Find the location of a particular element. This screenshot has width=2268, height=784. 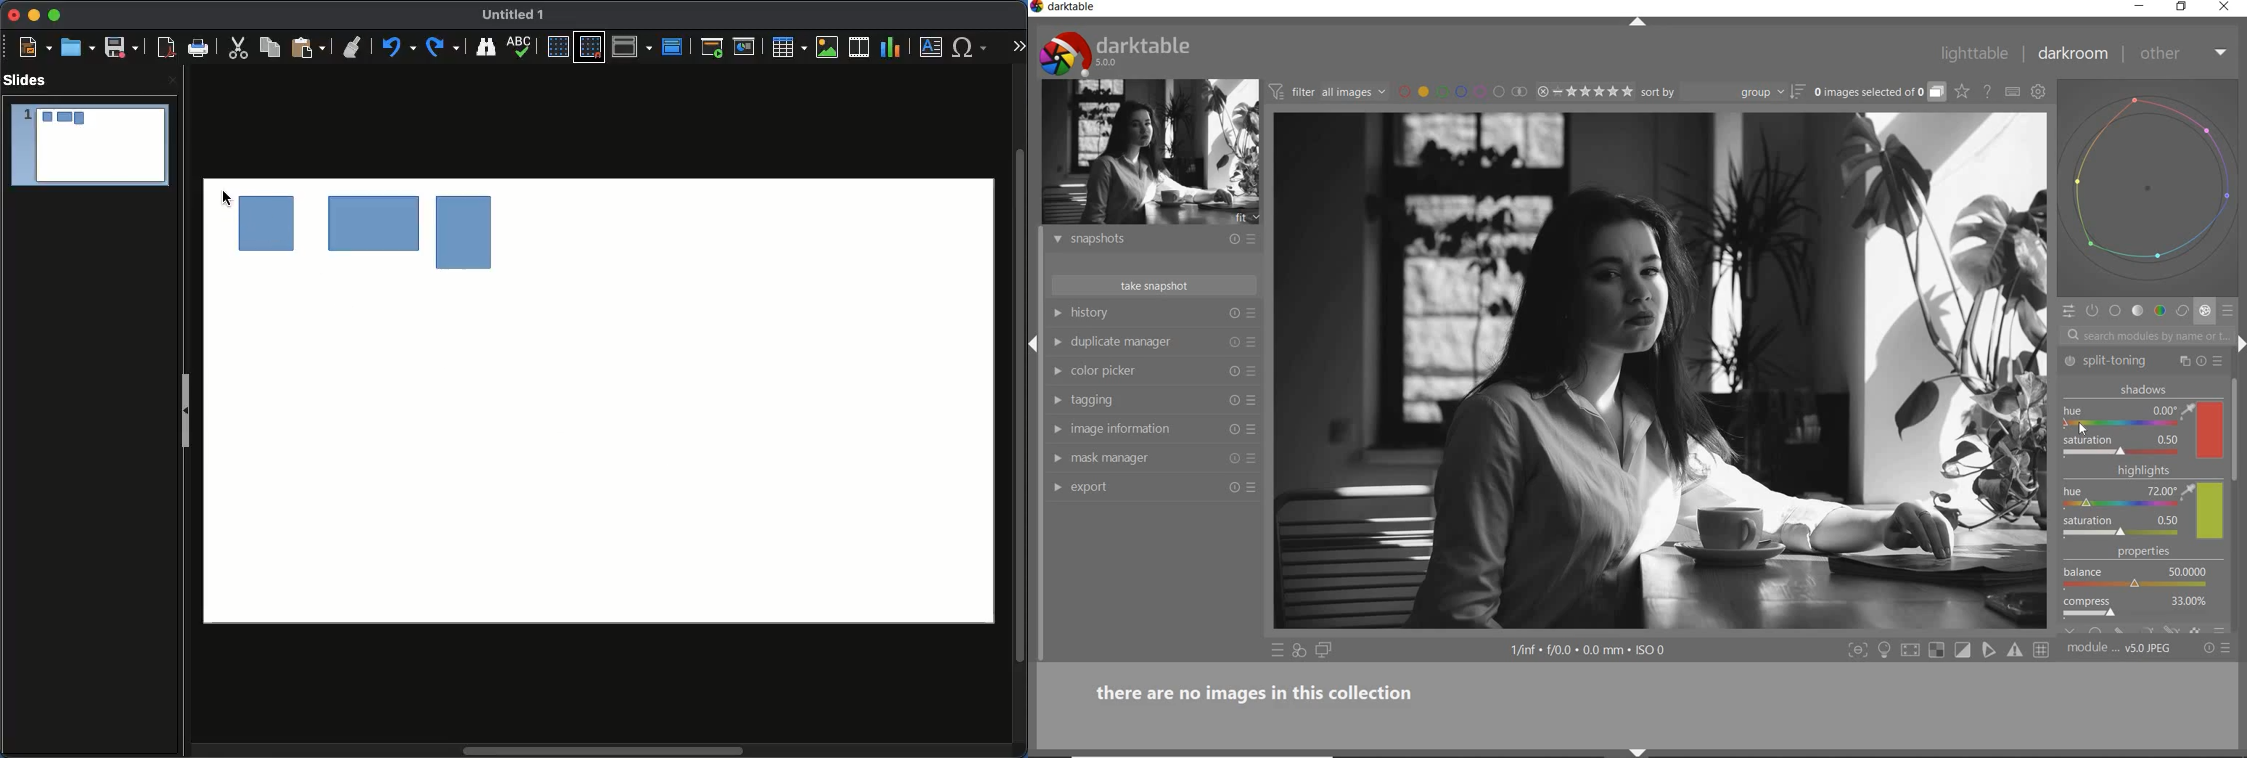

Cute is located at coordinates (240, 50).